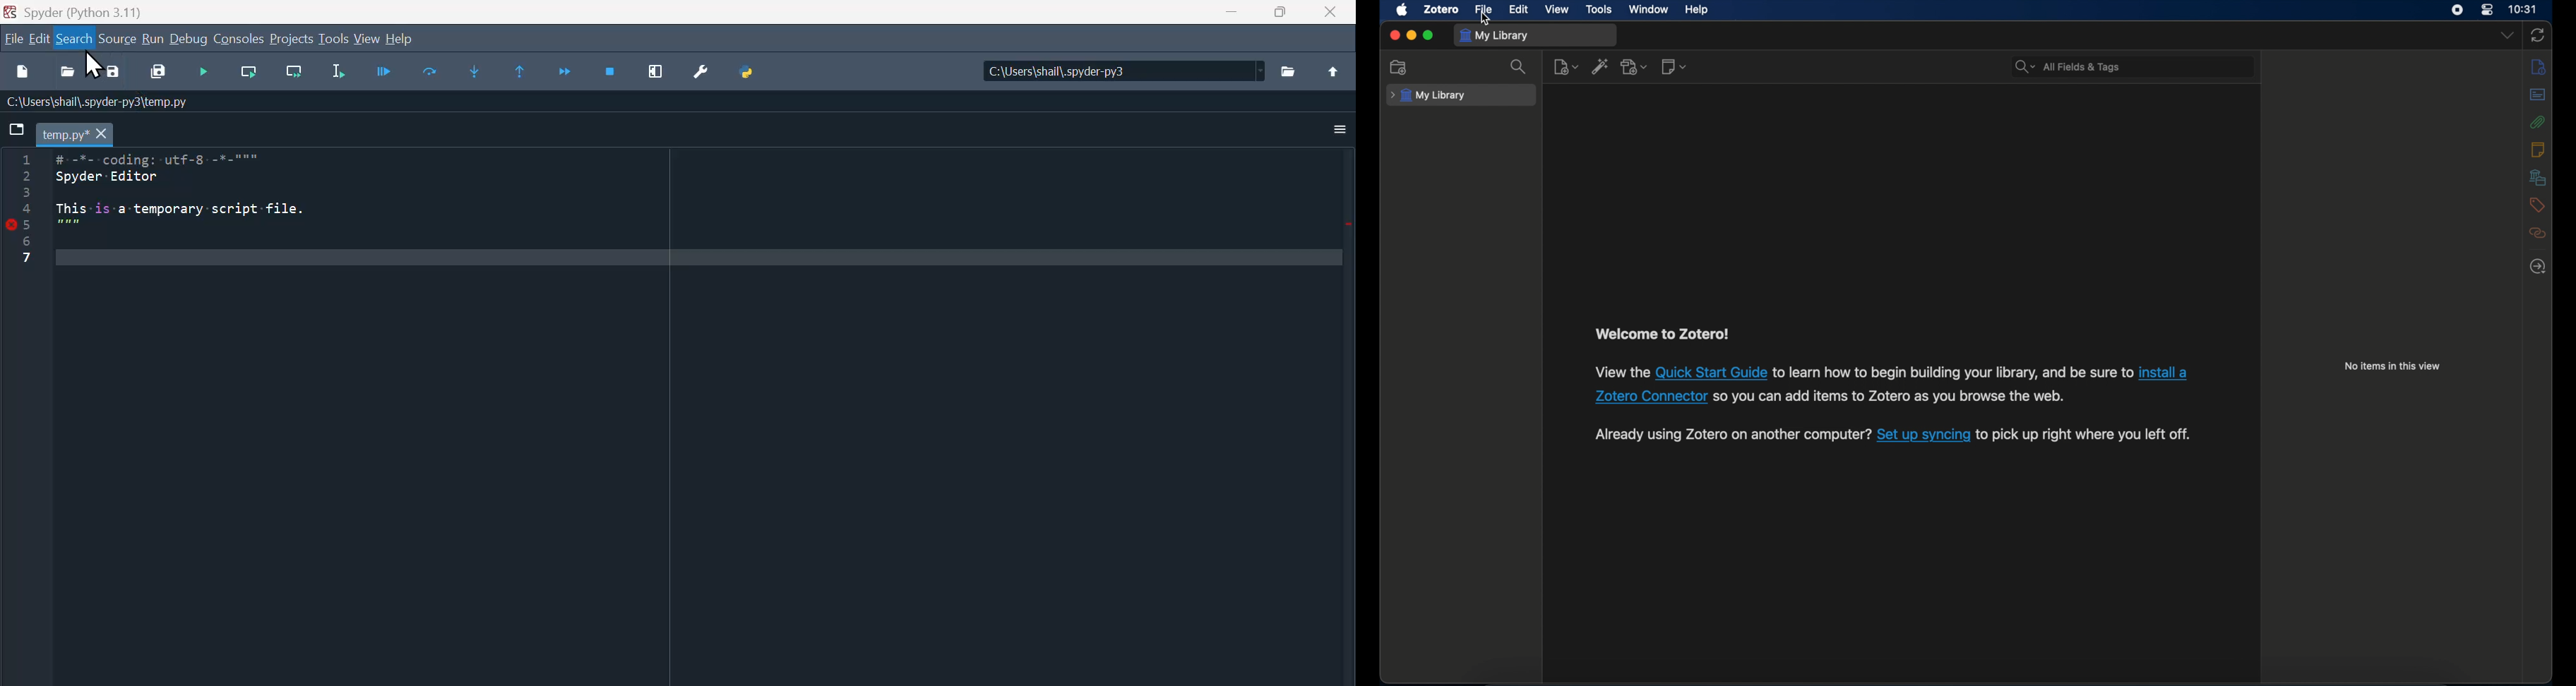 Image resolution: width=2576 pixels, height=700 pixels. I want to click on link, so click(1923, 434).